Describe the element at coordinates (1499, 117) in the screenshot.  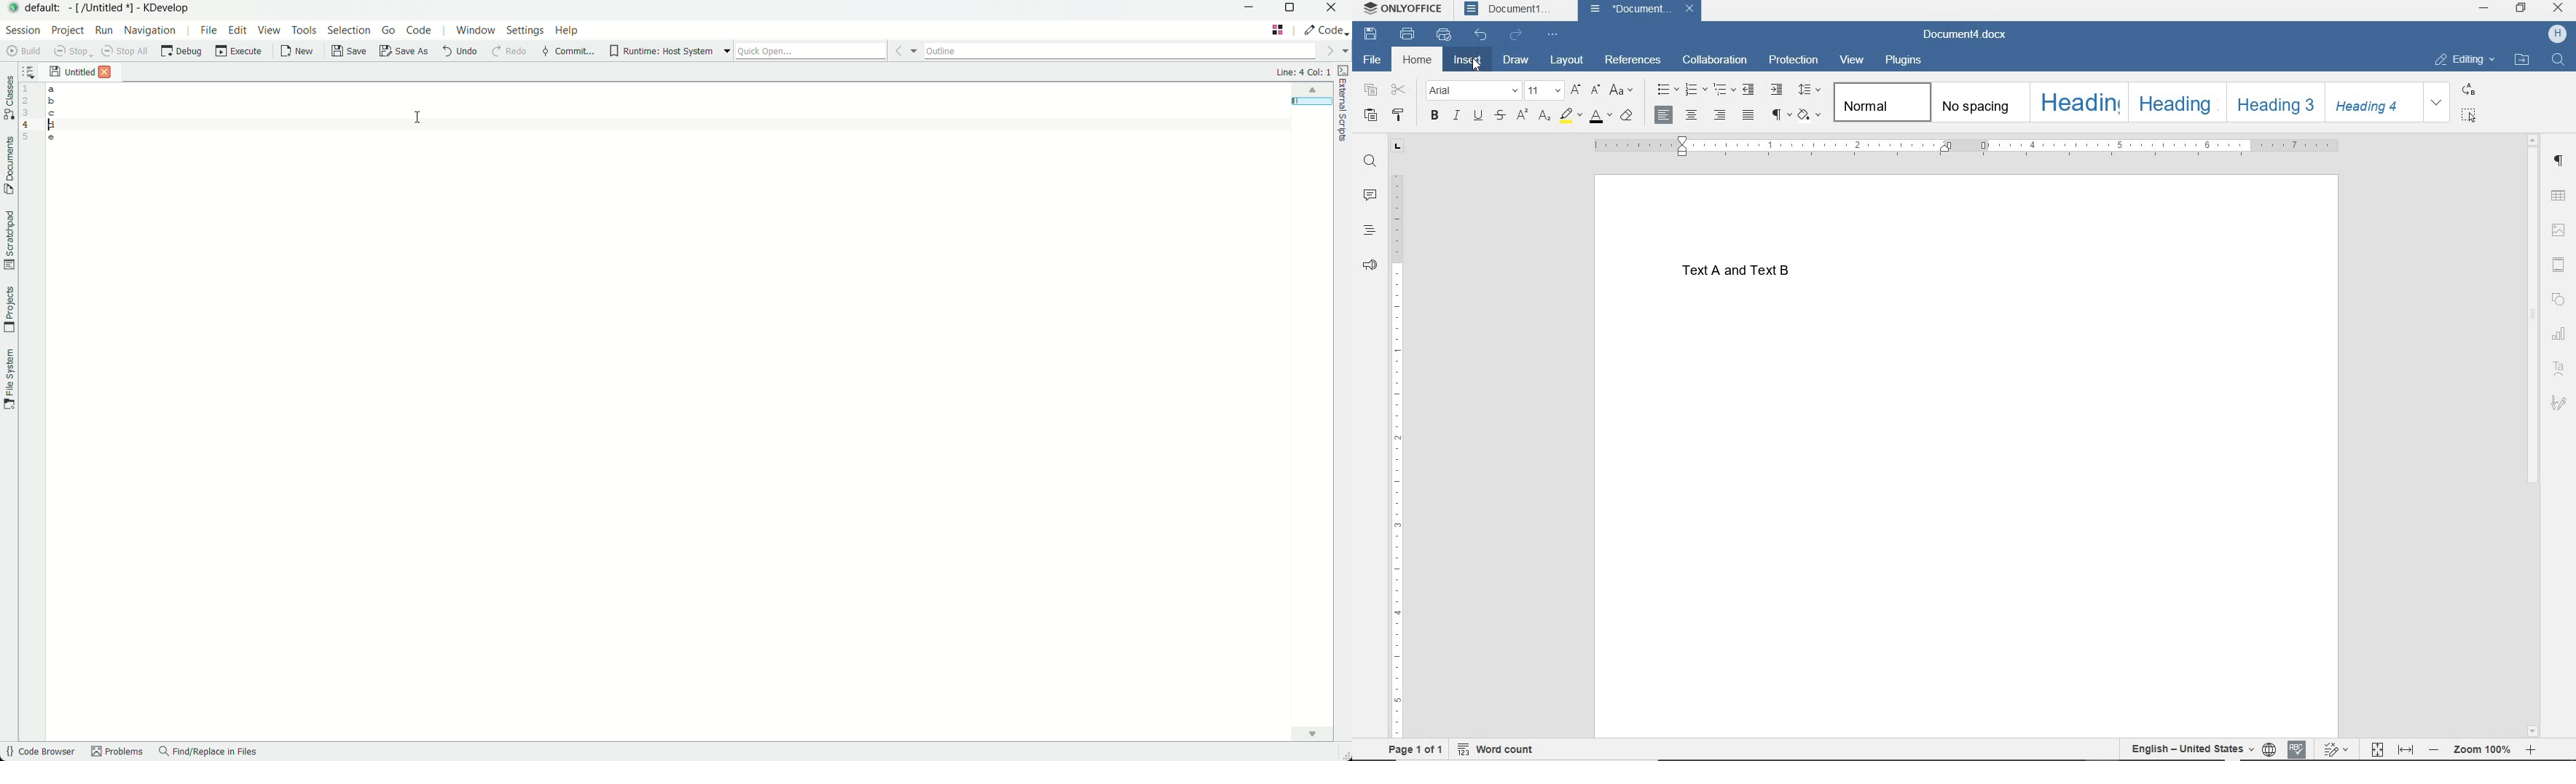
I see `STRIKETHROUGH` at that location.